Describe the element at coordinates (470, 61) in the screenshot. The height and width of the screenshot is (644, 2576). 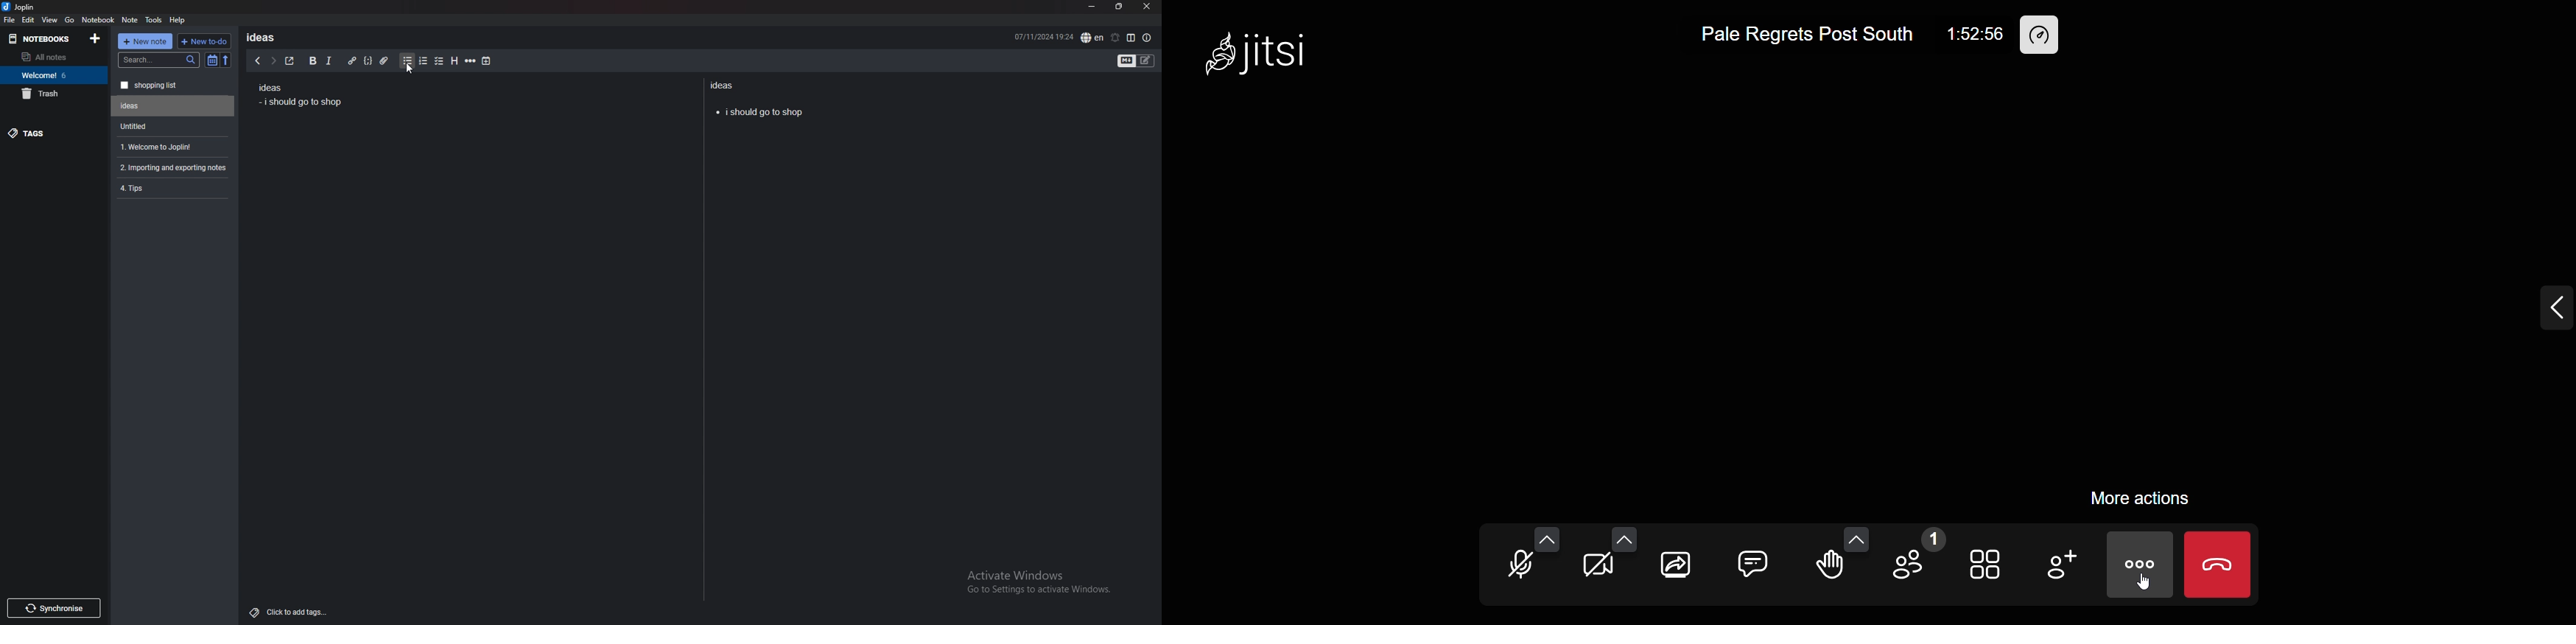
I see `horizontal rule` at that location.